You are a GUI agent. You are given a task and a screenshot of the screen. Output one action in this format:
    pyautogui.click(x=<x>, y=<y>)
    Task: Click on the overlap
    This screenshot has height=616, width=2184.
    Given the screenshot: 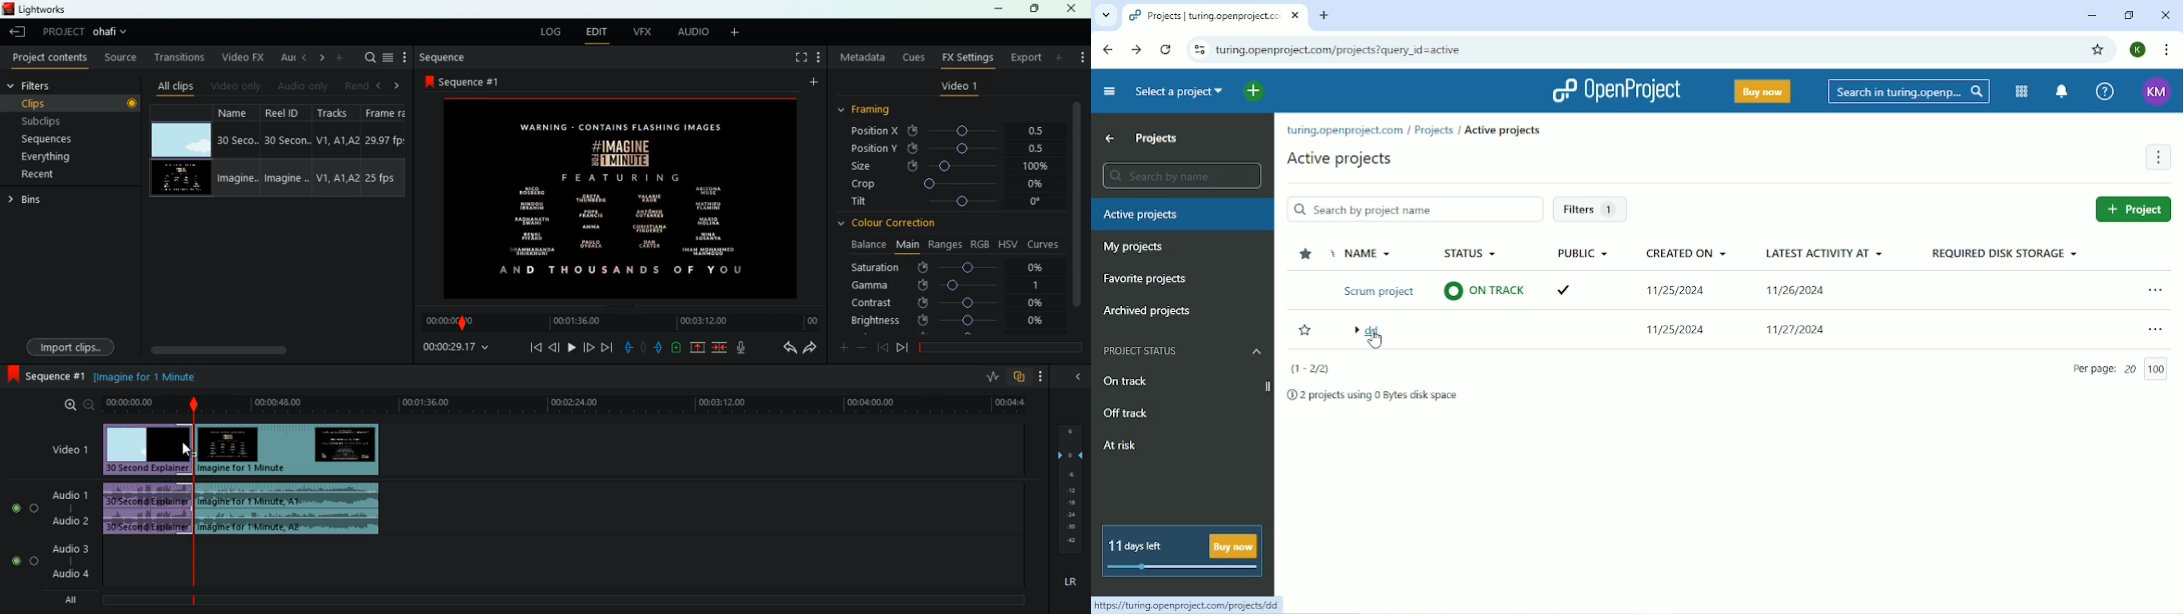 What is the action you would take?
    pyautogui.click(x=1022, y=377)
    